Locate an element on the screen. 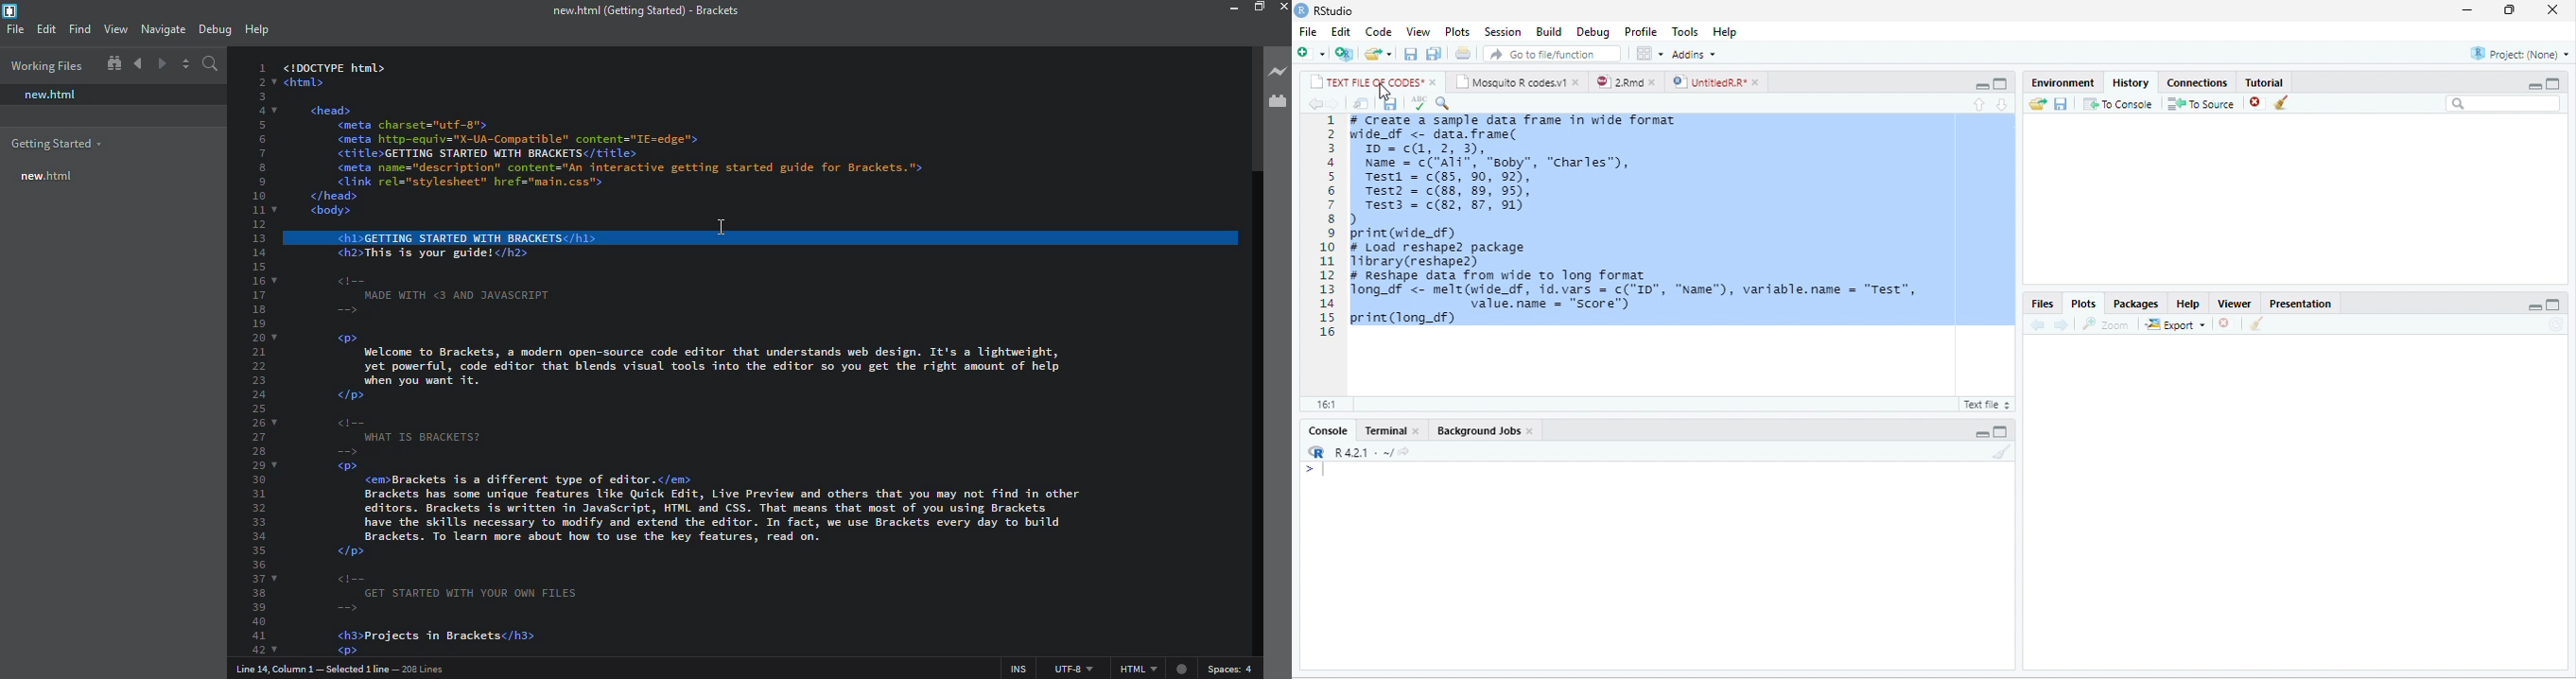 Image resolution: width=2576 pixels, height=700 pixels. open folder is located at coordinates (2038, 103).